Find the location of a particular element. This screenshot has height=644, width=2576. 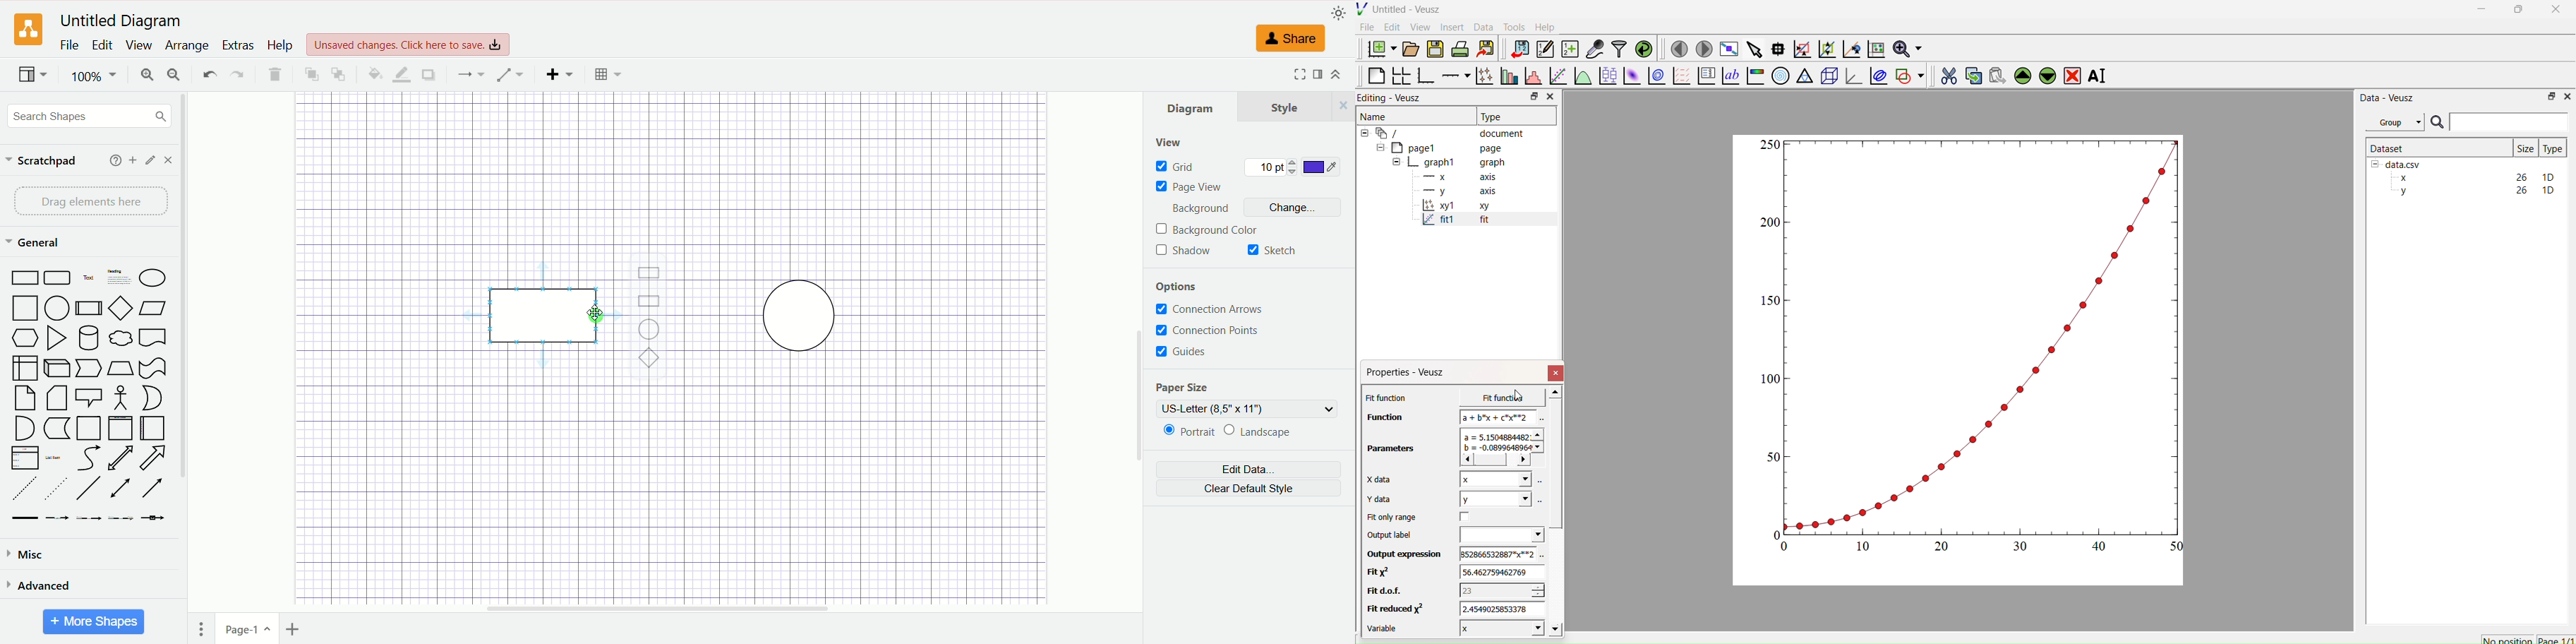

landscape is located at coordinates (1257, 431).